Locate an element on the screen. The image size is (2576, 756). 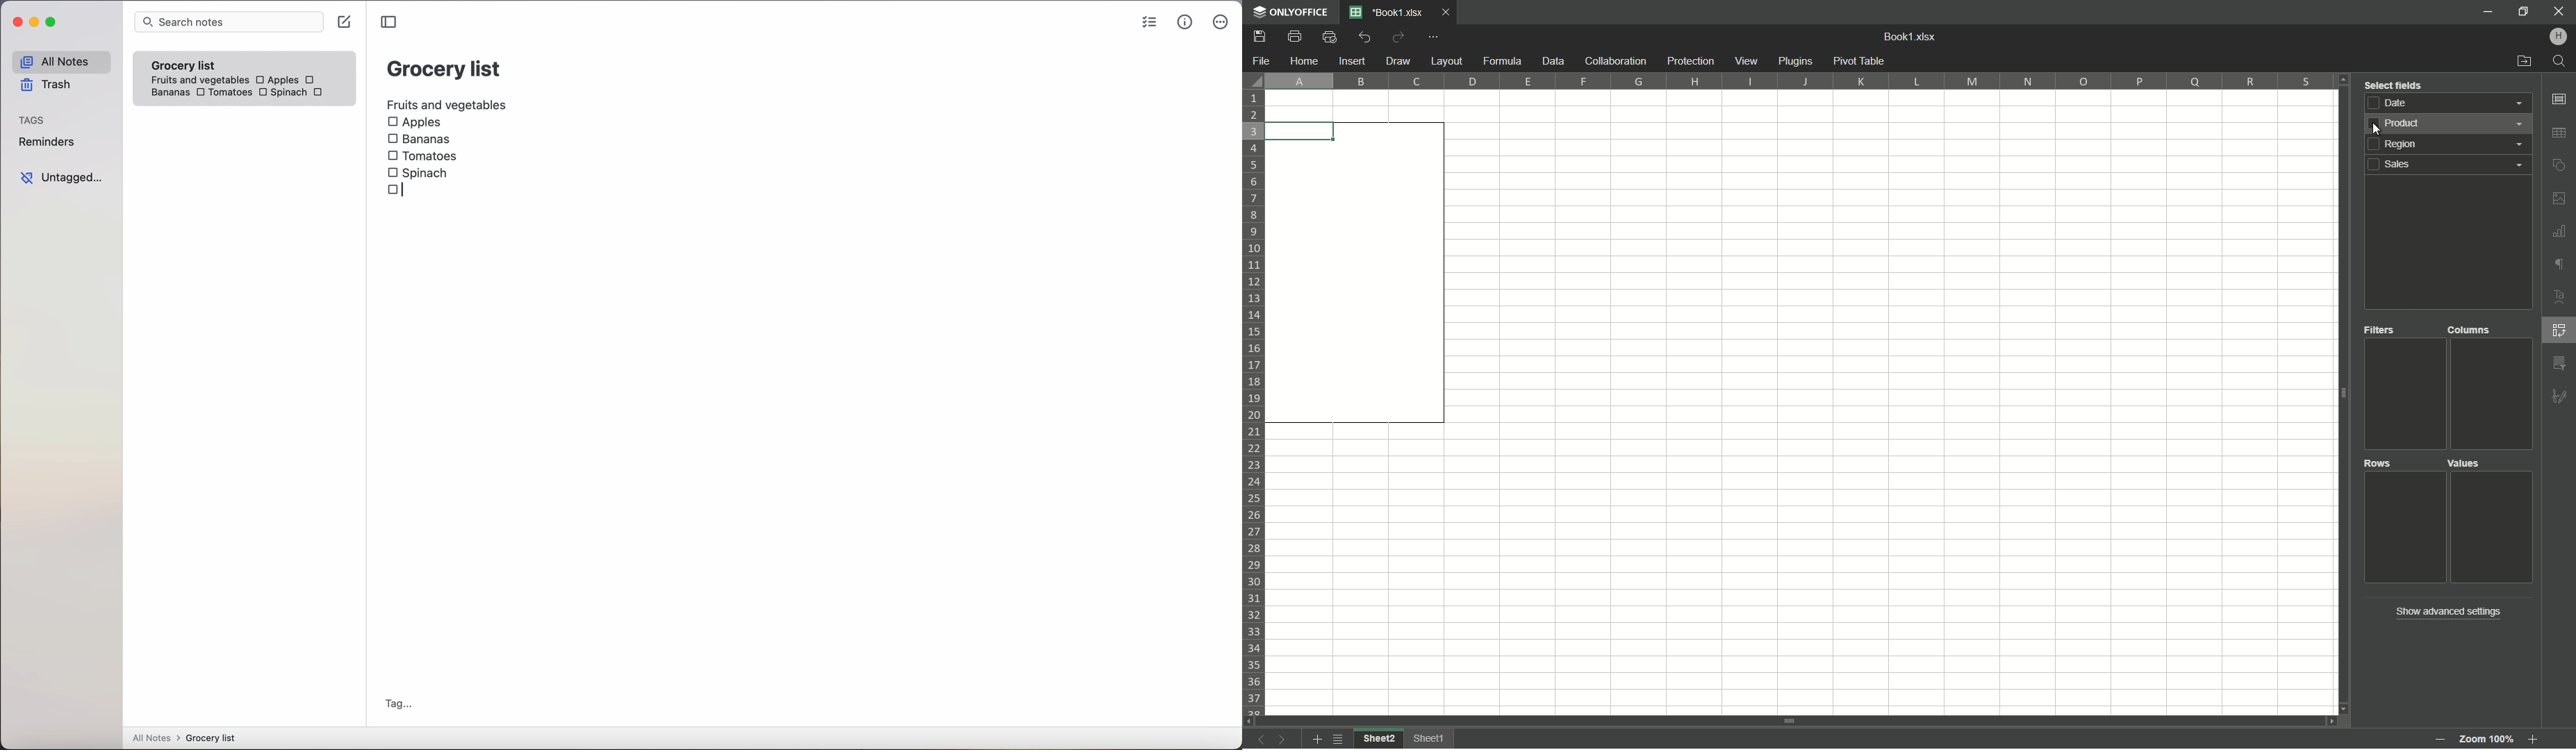
search bar is located at coordinates (228, 23).